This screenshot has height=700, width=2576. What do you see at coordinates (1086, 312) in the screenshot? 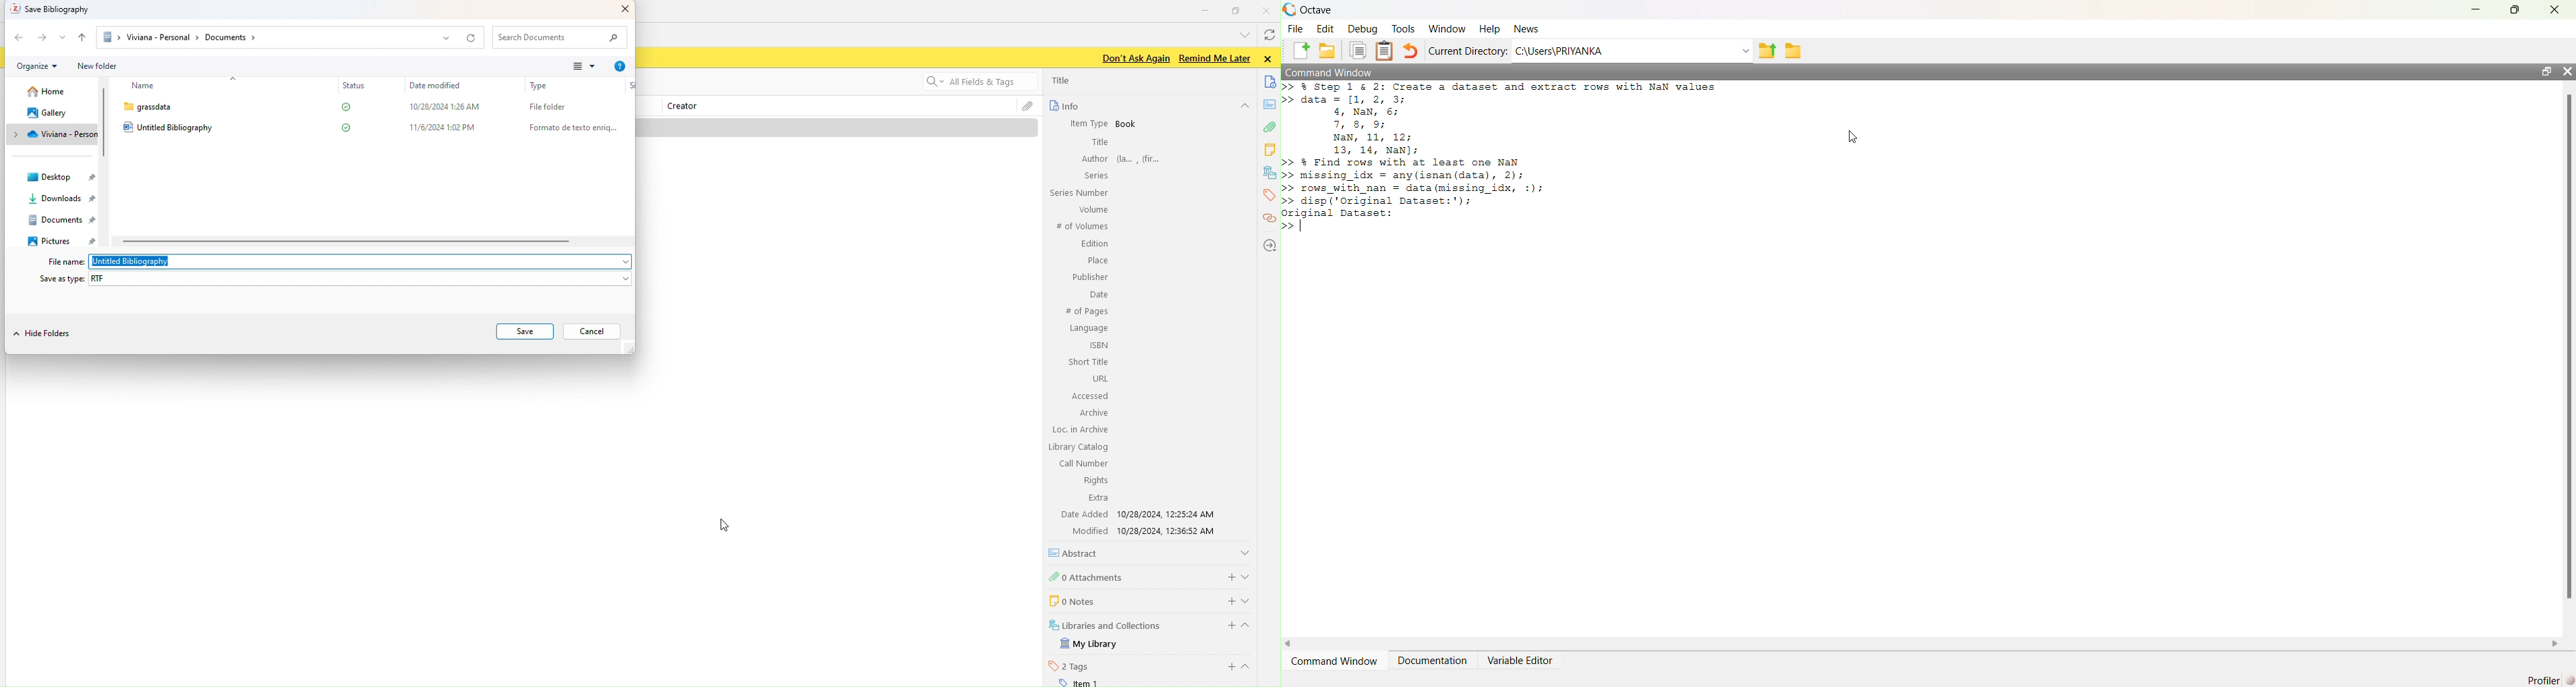
I see `# of Pages` at bounding box center [1086, 312].